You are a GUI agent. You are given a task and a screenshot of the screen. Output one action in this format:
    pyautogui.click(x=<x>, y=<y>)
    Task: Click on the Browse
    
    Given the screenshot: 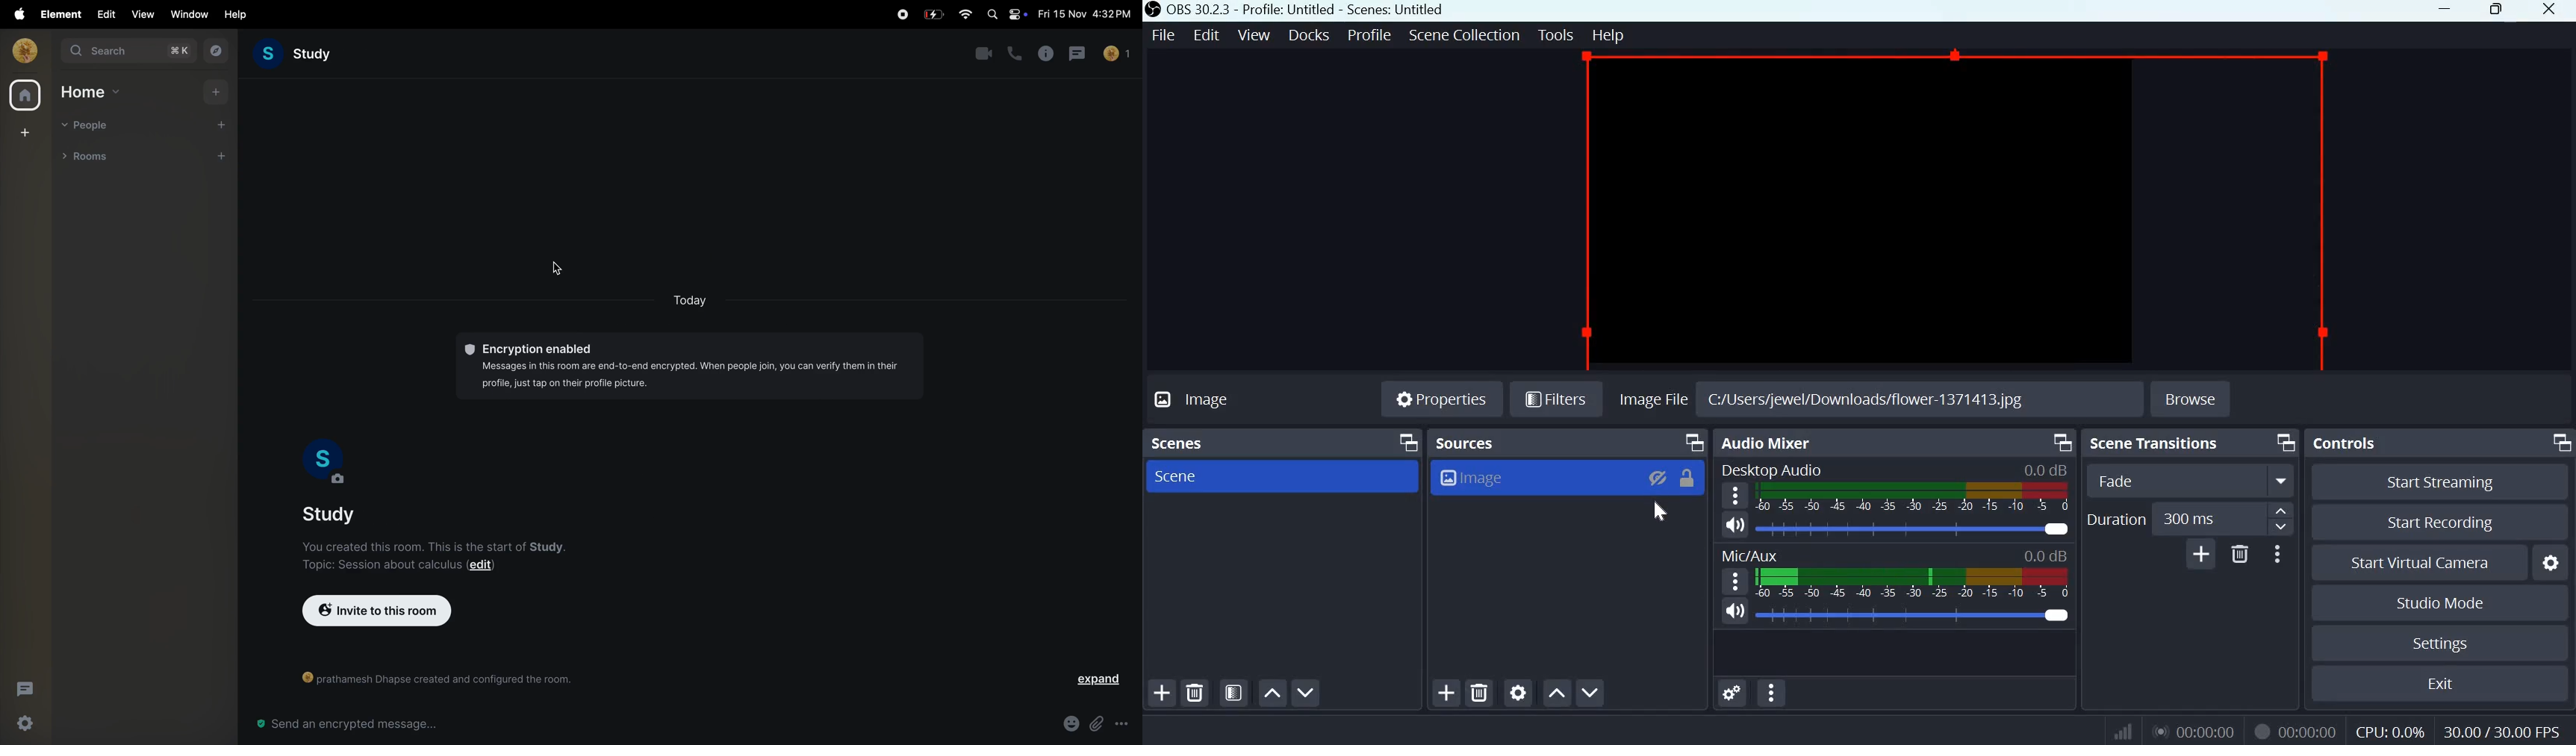 What is the action you would take?
    pyautogui.click(x=2189, y=399)
    